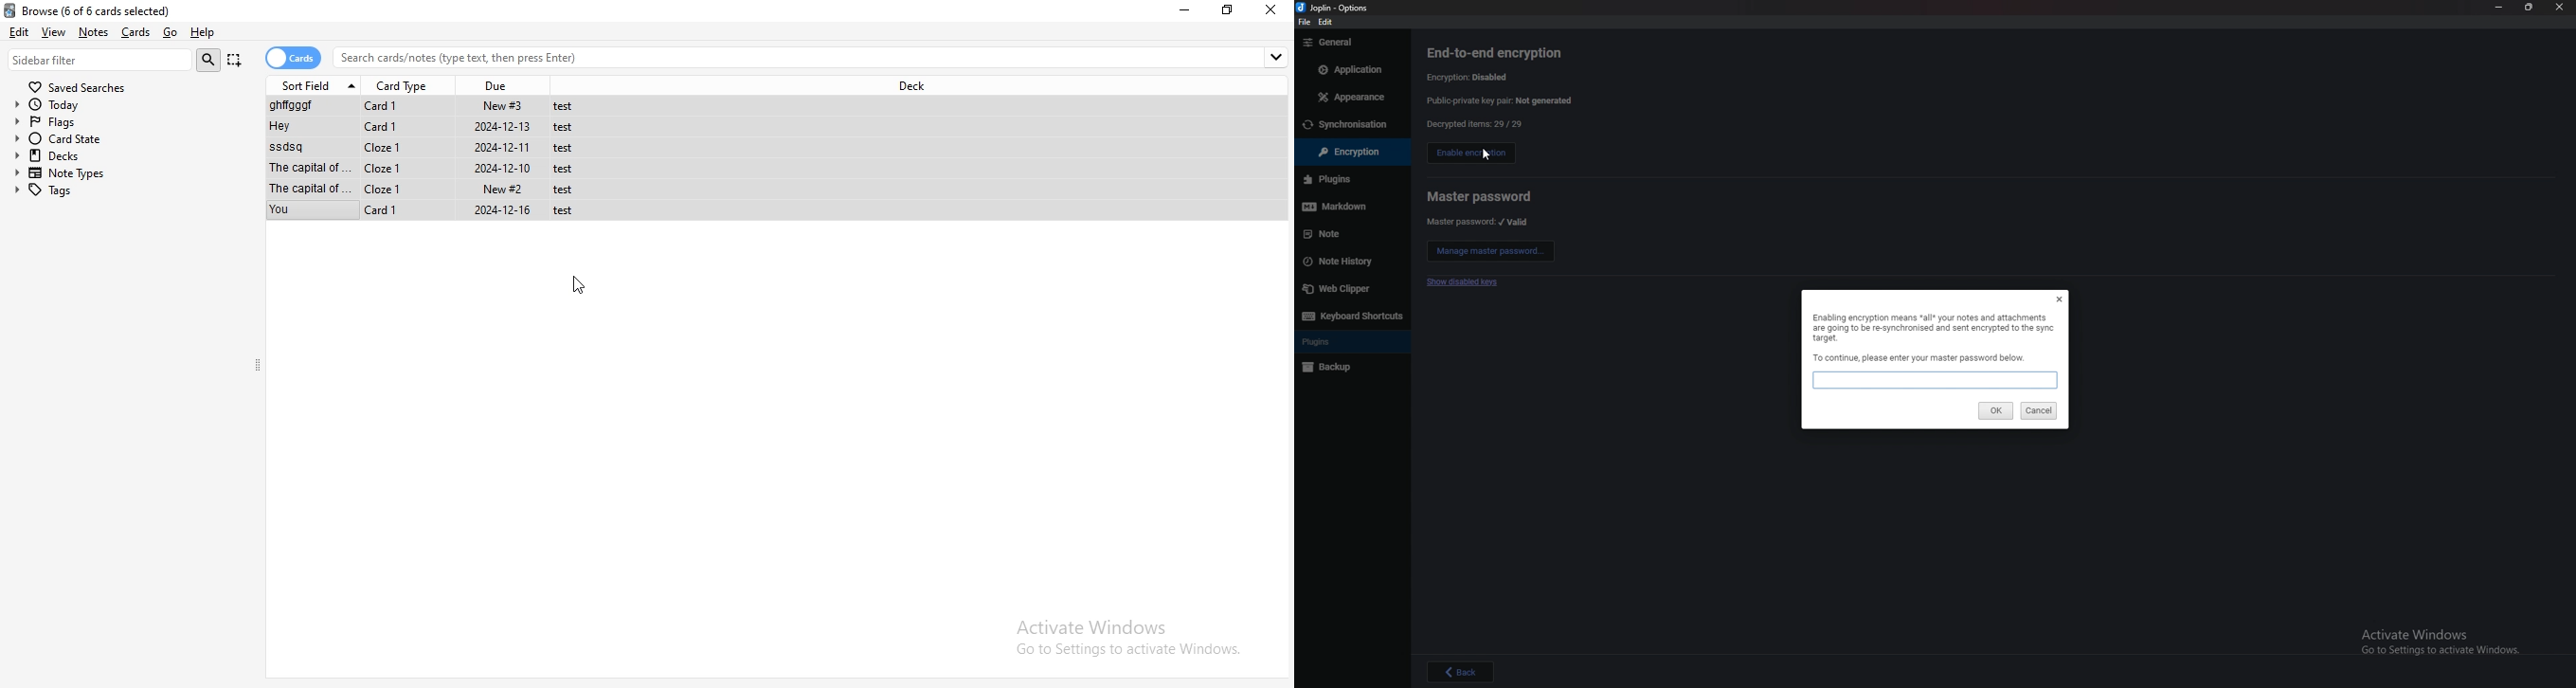 This screenshot has height=700, width=2576. I want to click on , so click(1485, 154).